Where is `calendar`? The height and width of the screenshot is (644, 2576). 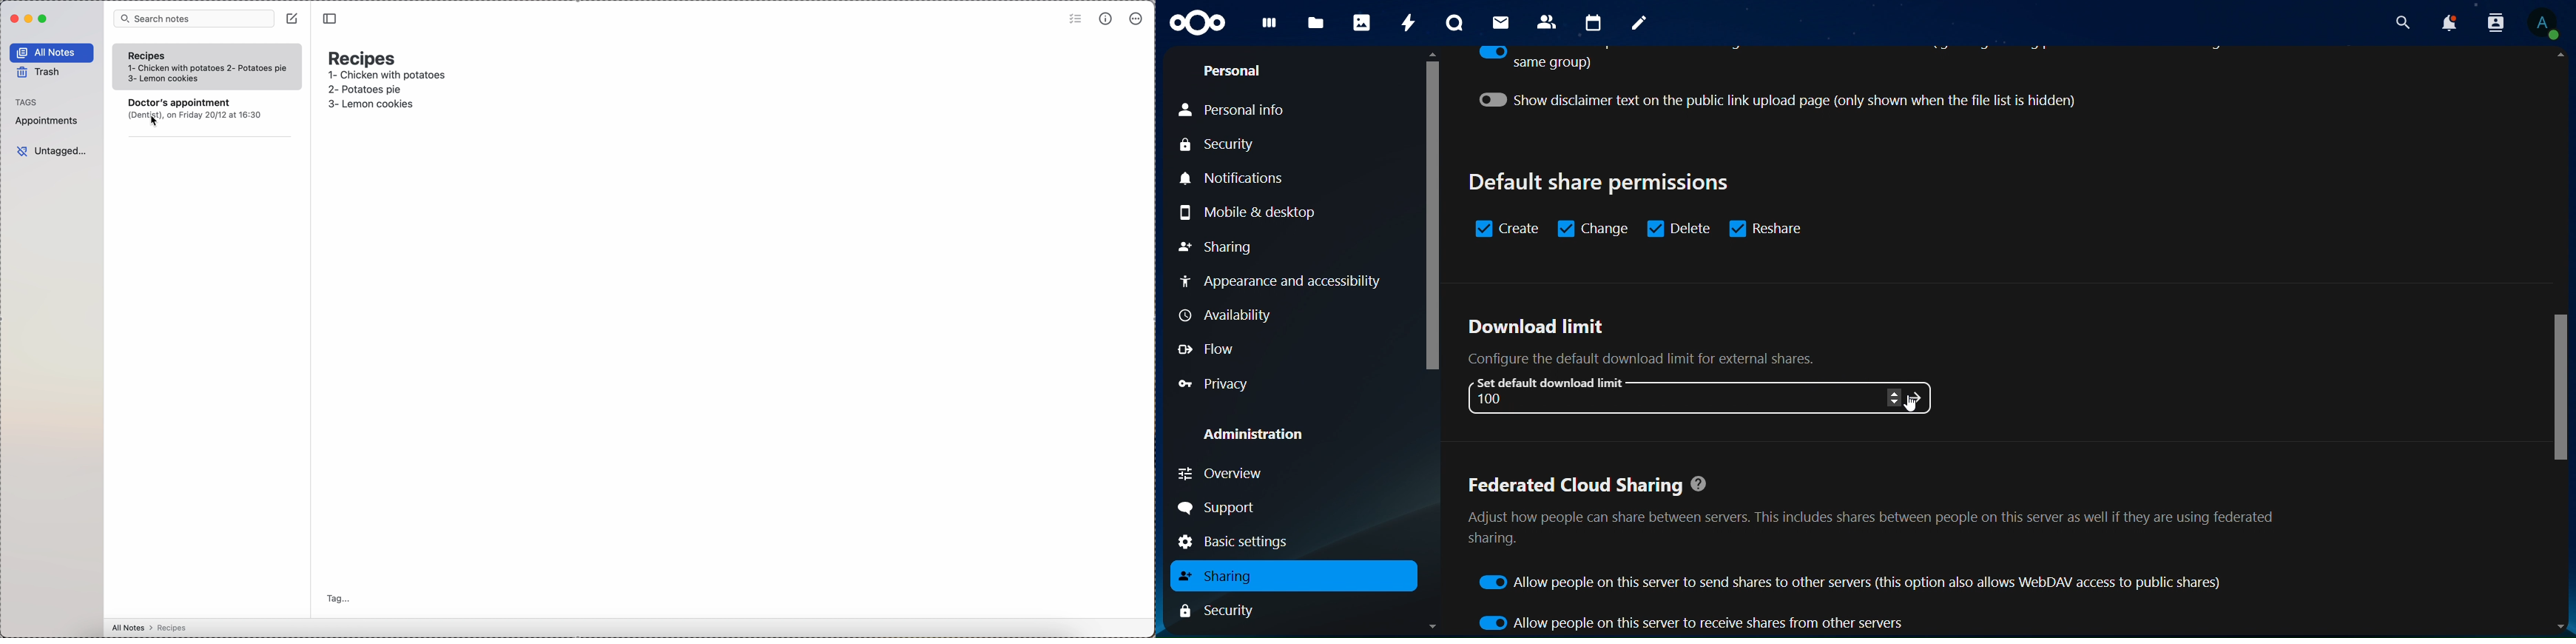 calendar is located at coordinates (1594, 23).